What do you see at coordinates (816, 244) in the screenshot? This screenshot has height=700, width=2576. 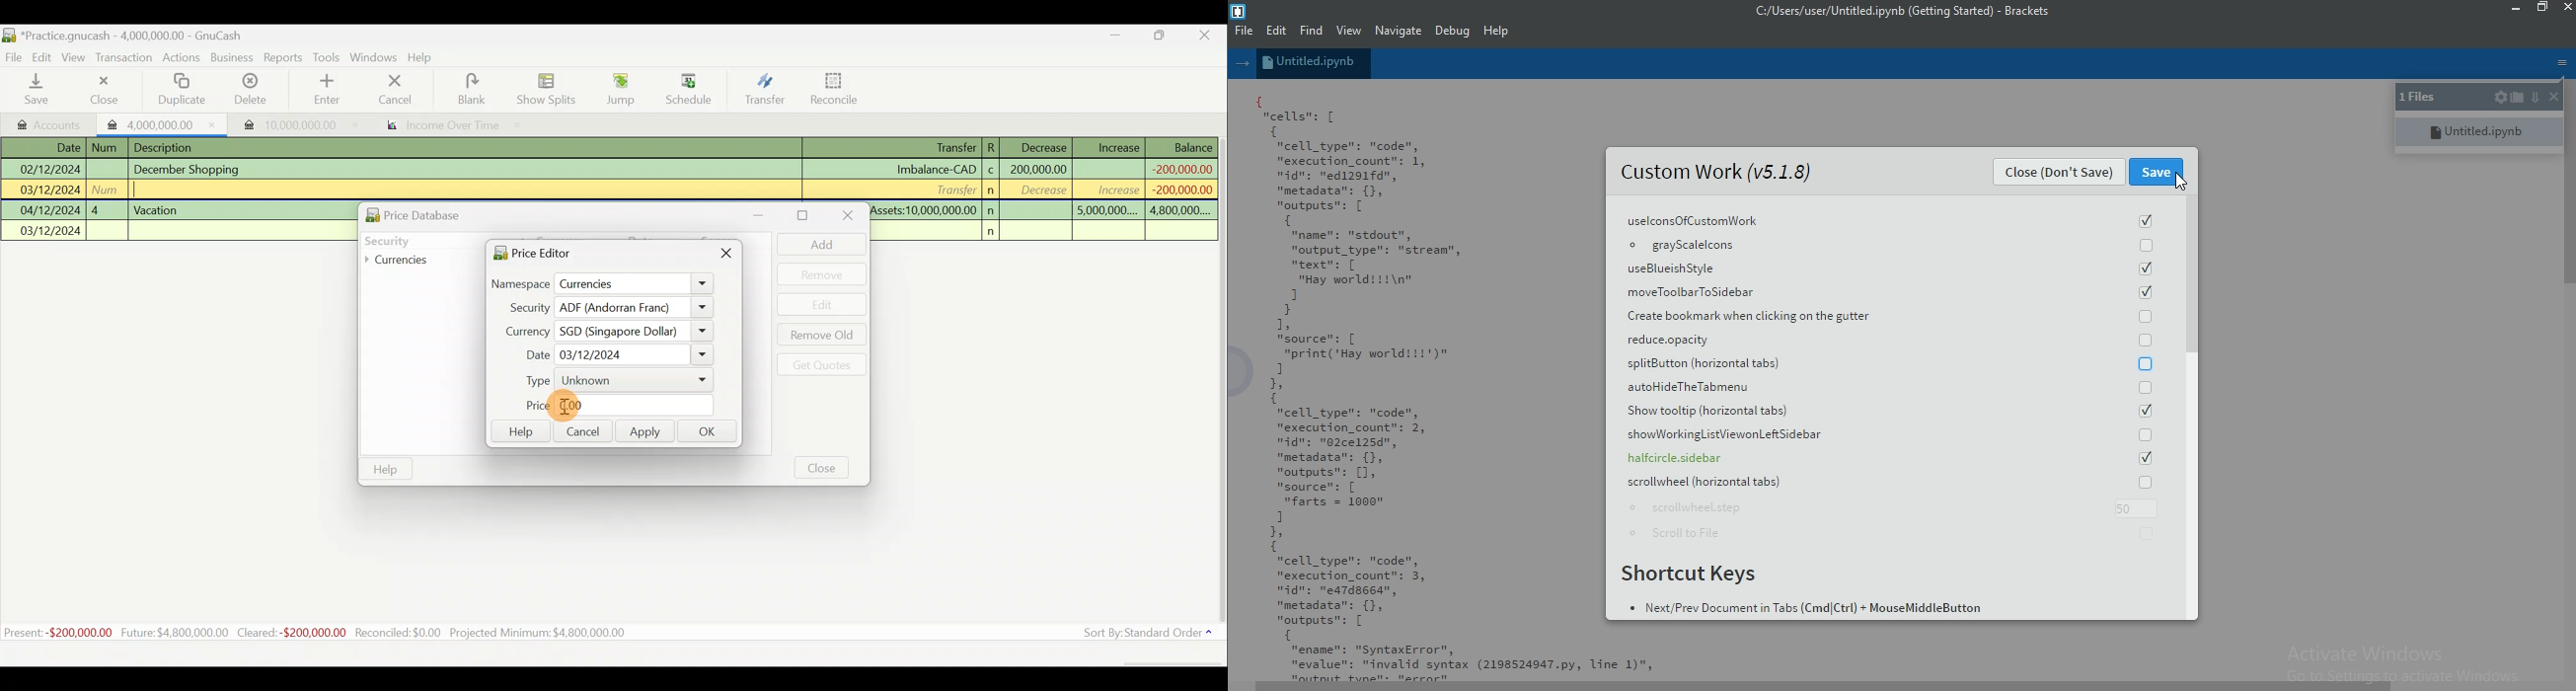 I see `Add` at bounding box center [816, 244].